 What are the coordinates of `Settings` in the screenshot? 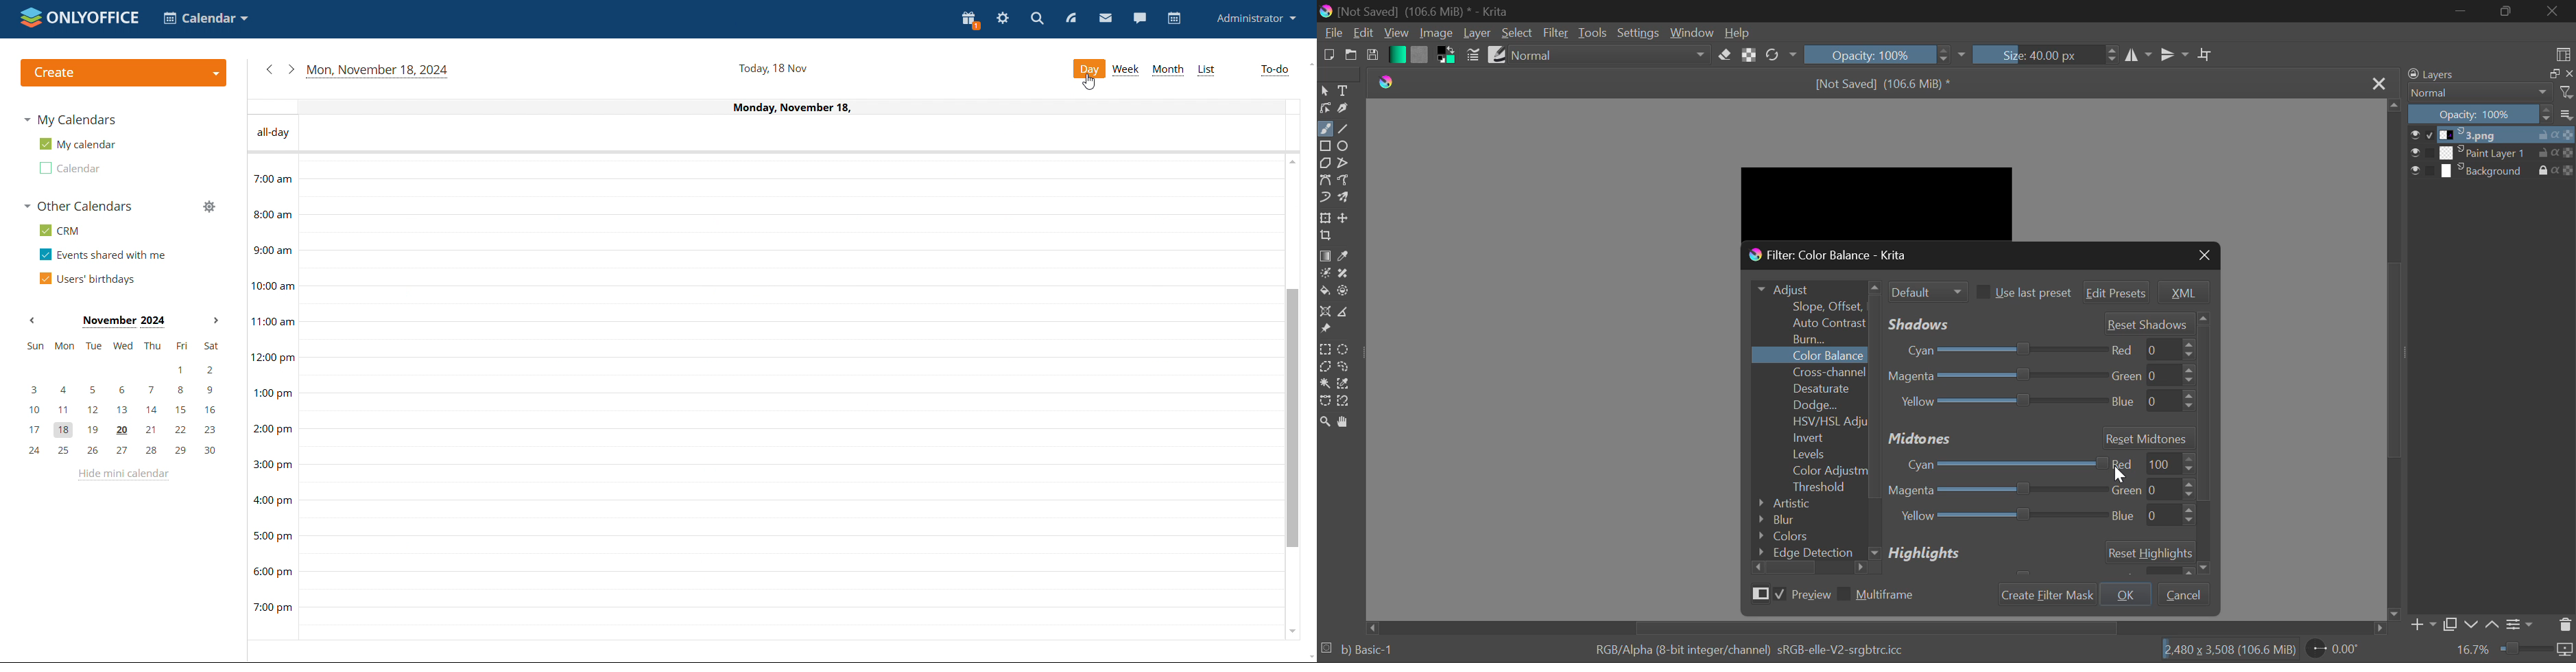 It's located at (2522, 623).